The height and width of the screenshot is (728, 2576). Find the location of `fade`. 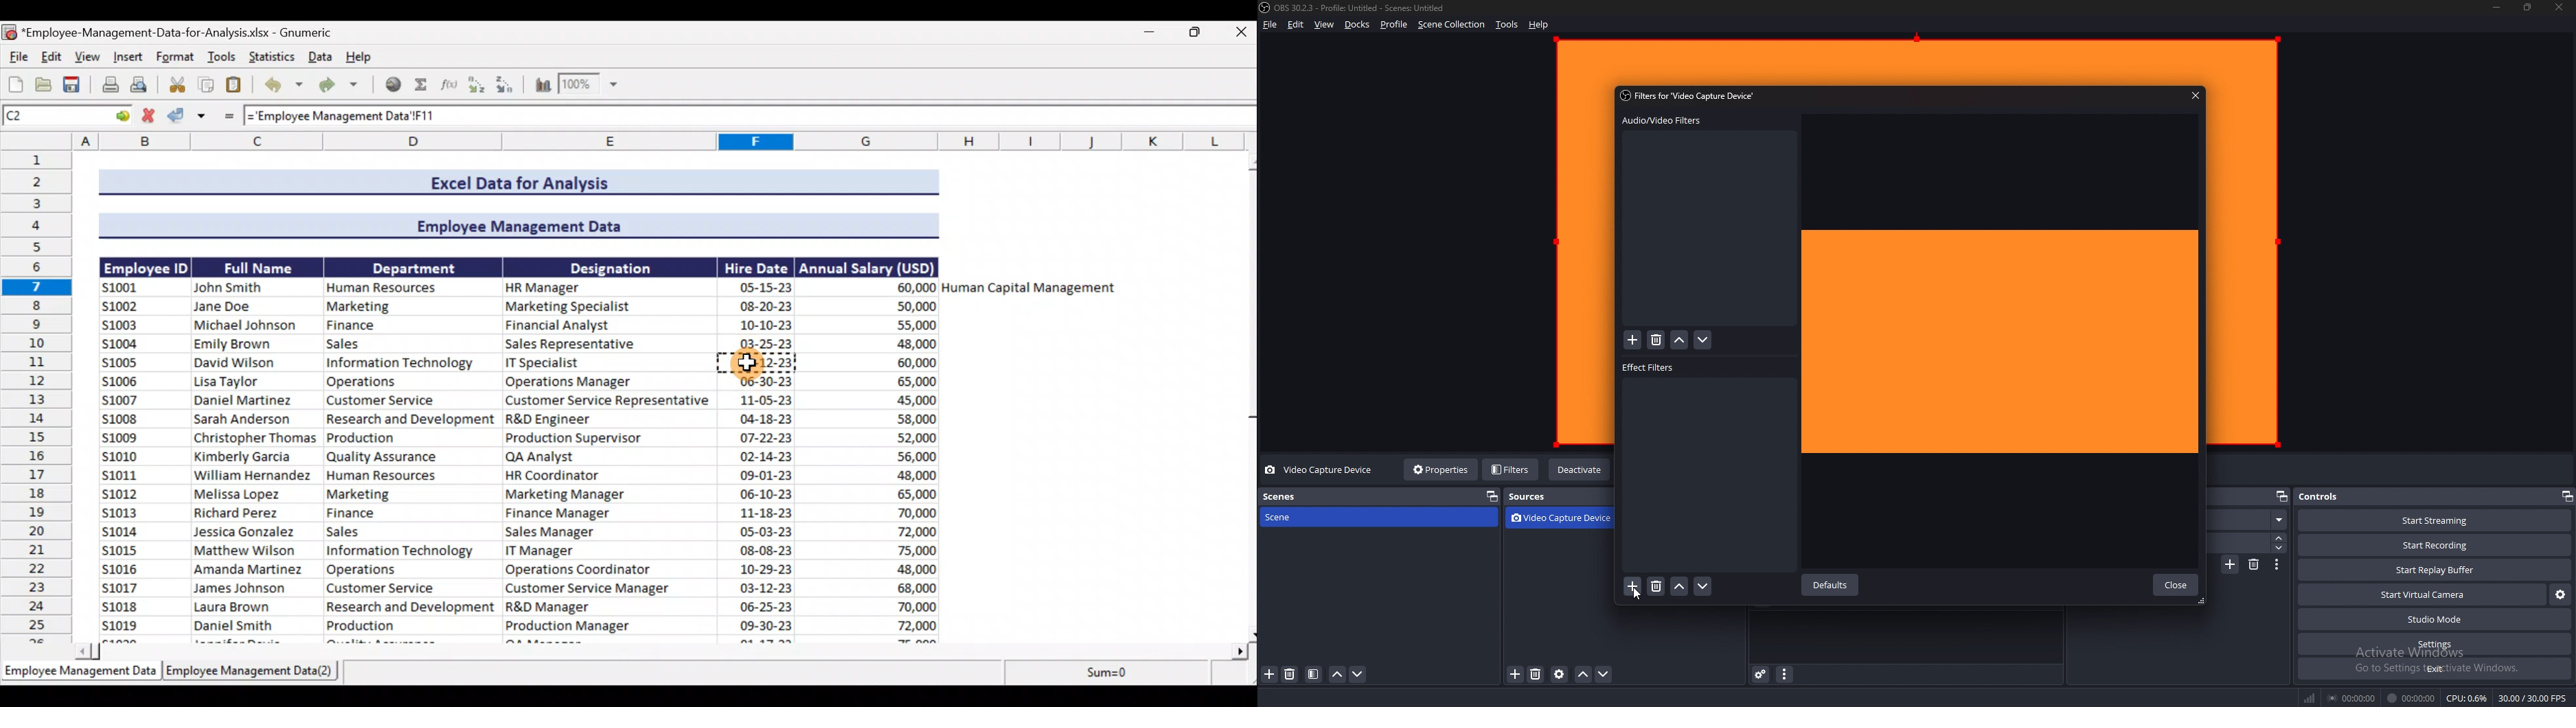

fade is located at coordinates (2251, 520).